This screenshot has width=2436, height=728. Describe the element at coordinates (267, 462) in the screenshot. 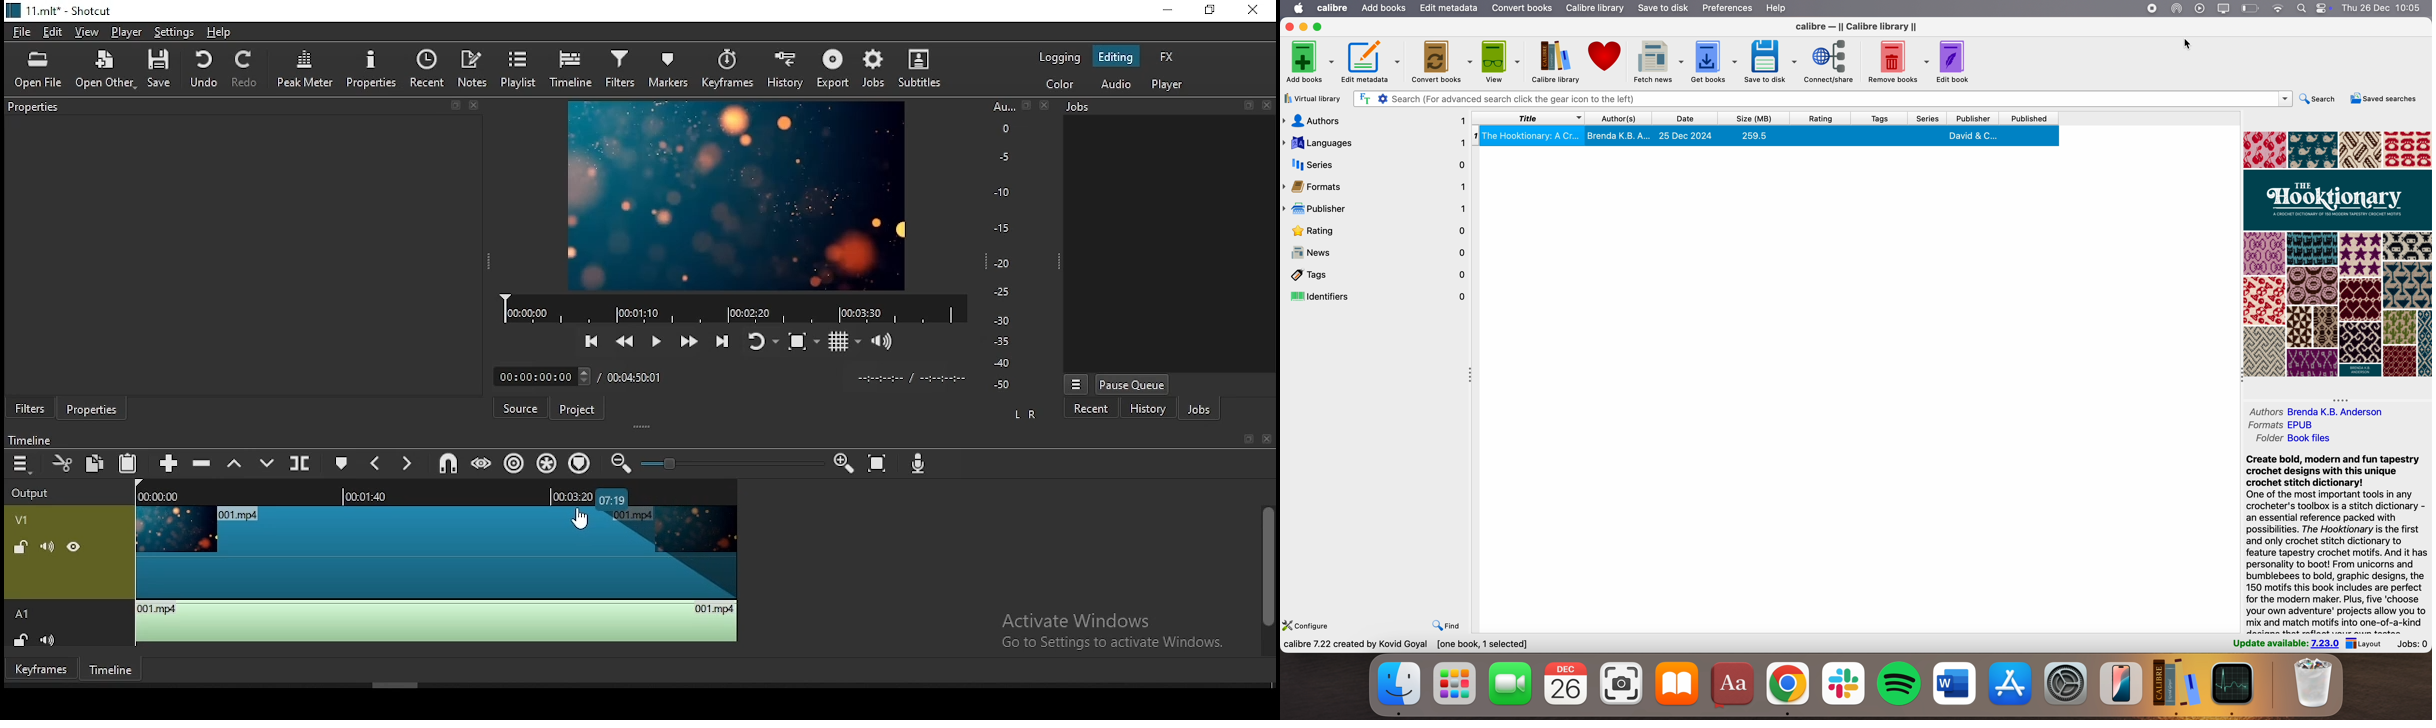

I see `overwrite` at that location.